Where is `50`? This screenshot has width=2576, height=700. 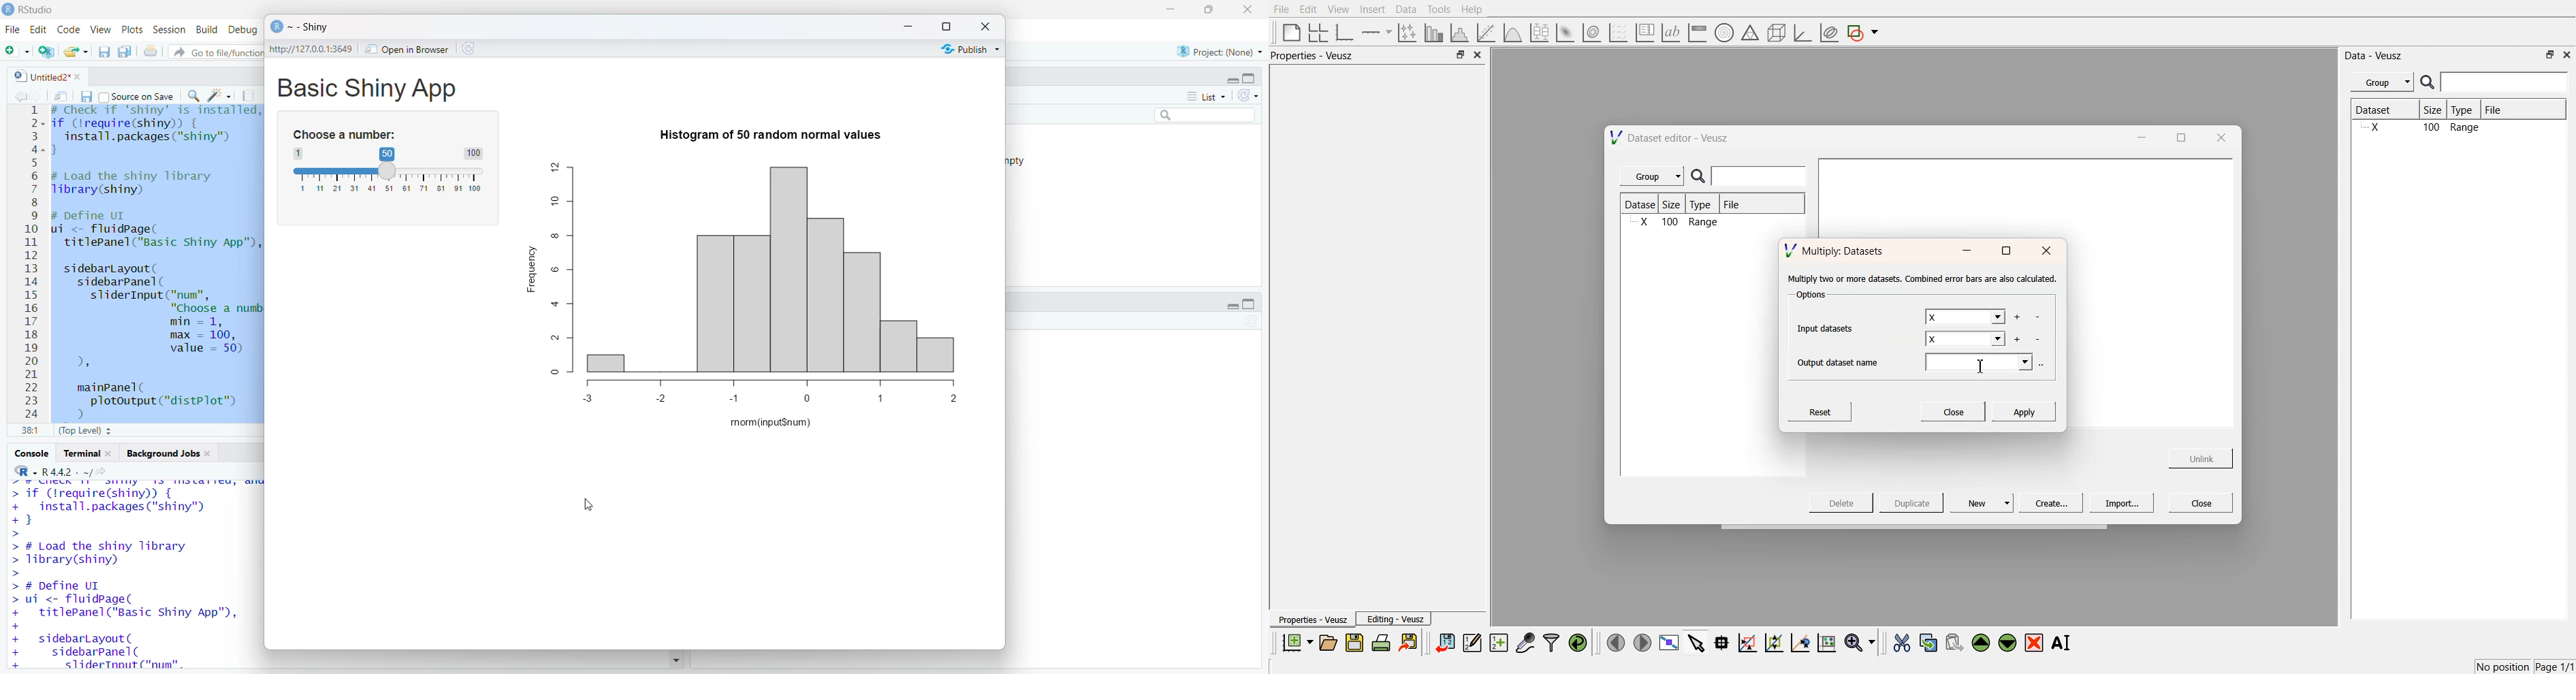 50 is located at coordinates (388, 154).